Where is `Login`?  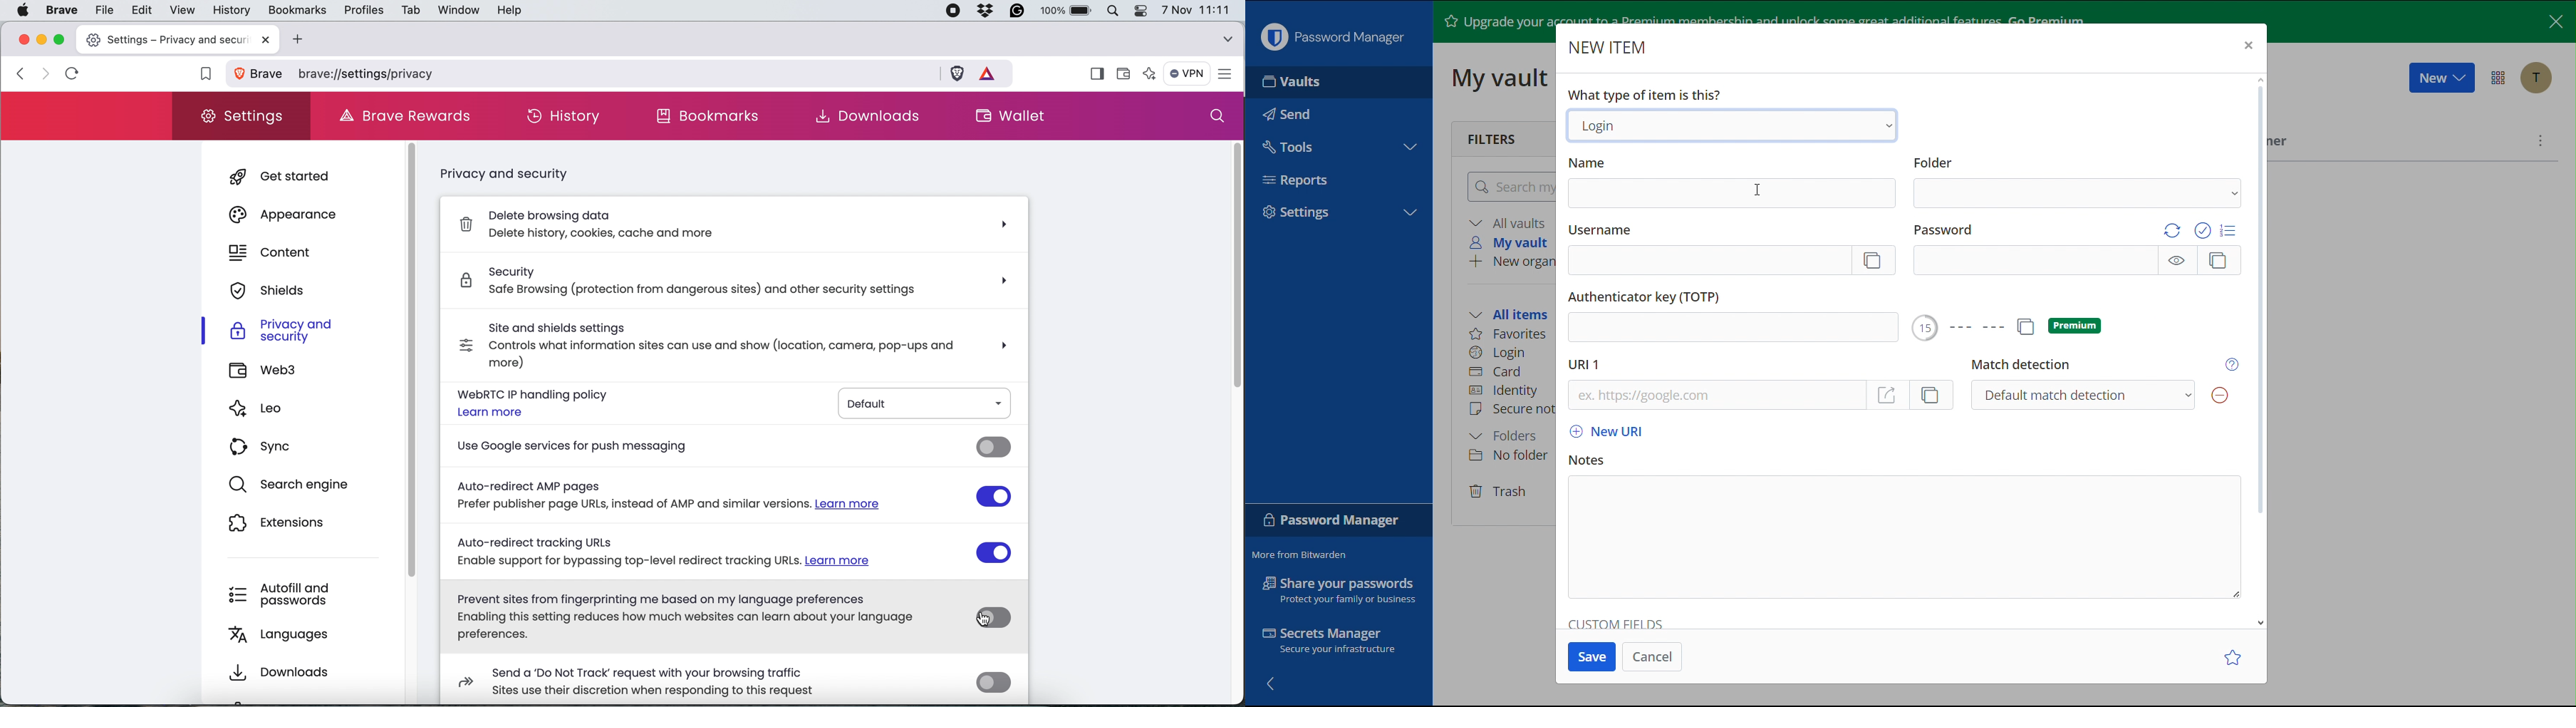 Login is located at coordinates (1735, 127).